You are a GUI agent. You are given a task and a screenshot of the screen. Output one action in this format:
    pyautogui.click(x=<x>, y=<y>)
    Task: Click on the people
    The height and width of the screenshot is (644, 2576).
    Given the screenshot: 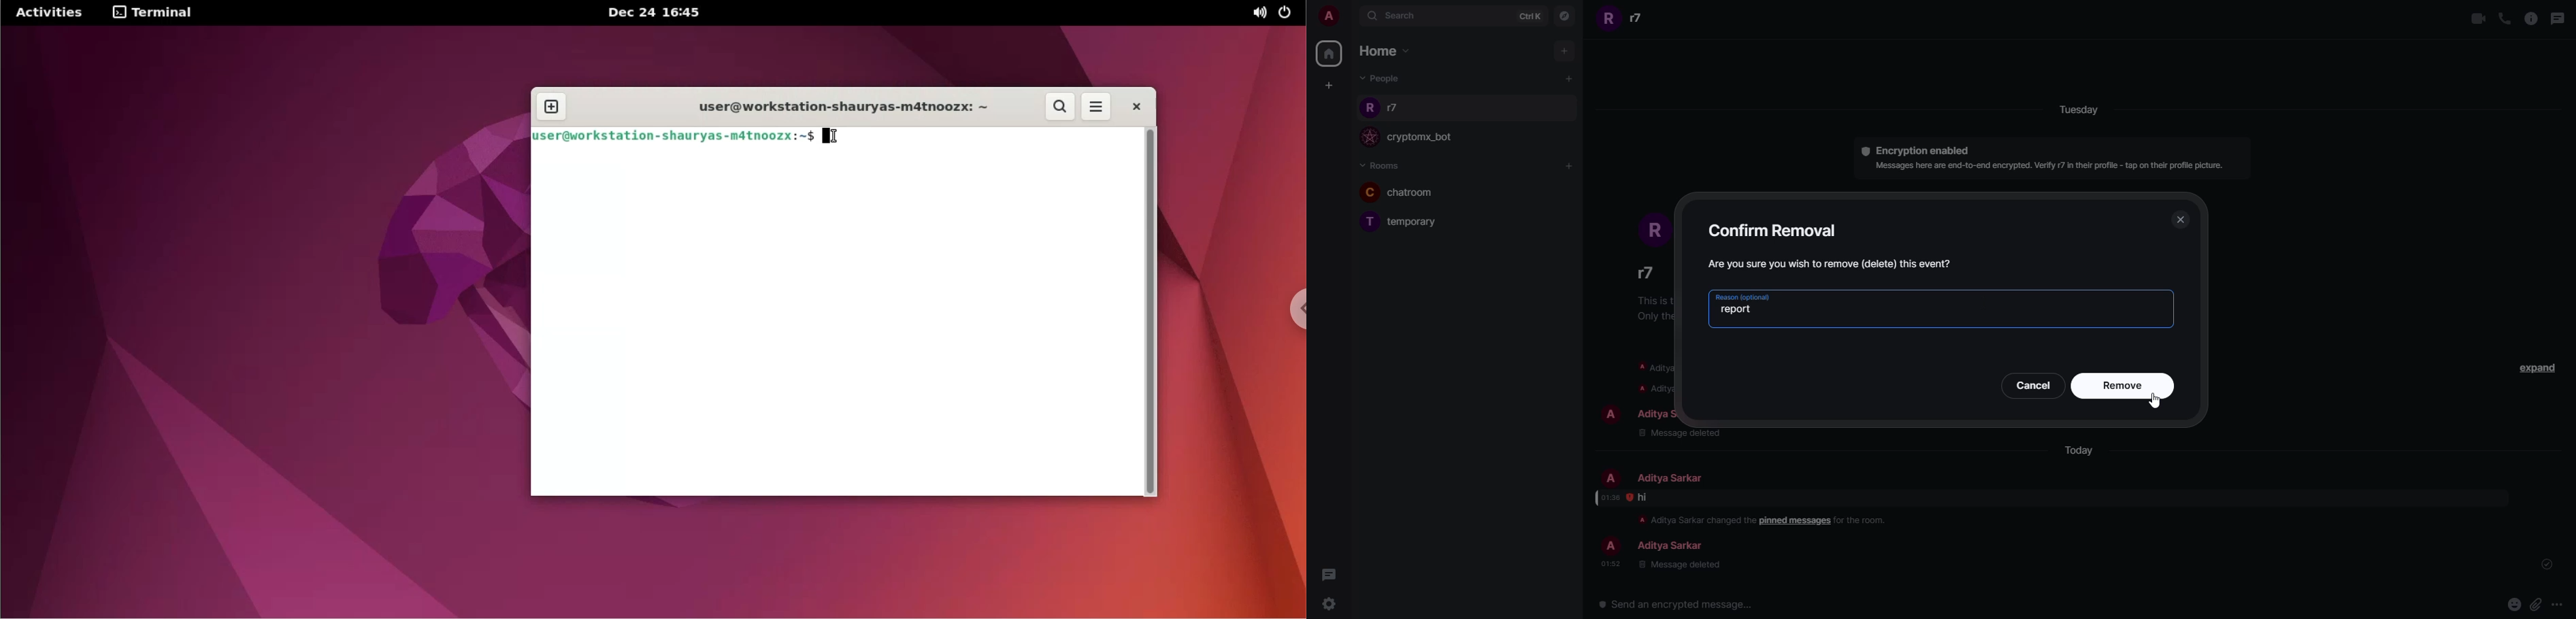 What is the action you would take?
    pyautogui.click(x=1669, y=547)
    